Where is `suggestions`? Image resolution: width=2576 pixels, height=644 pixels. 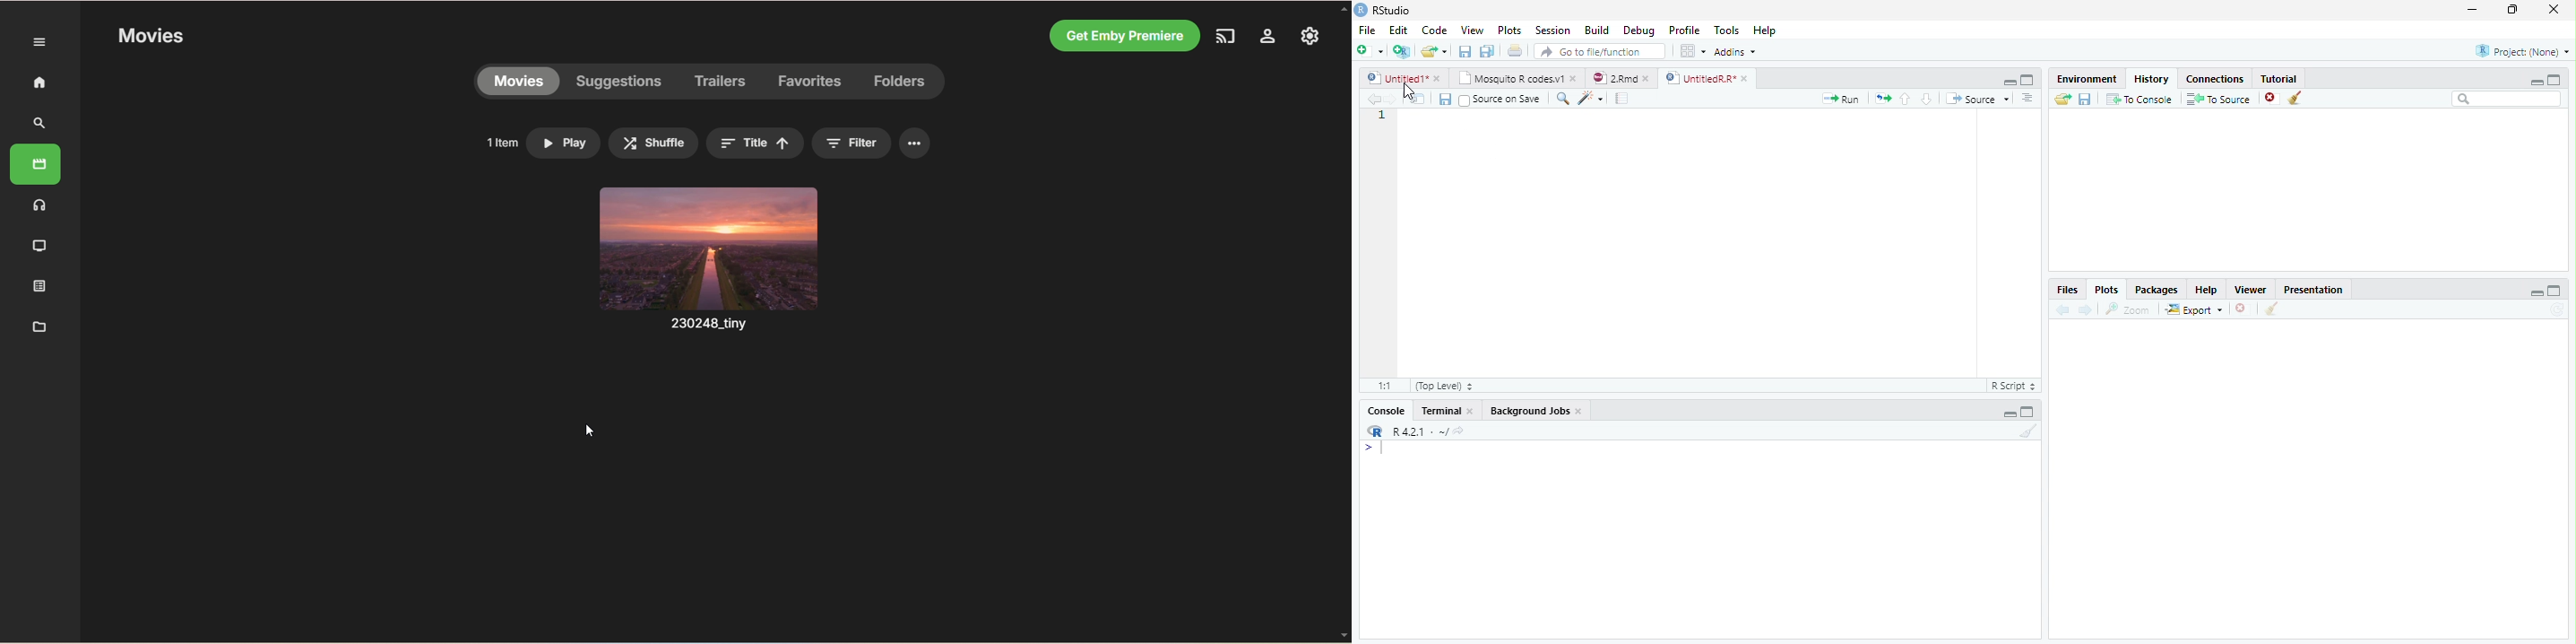 suggestions is located at coordinates (620, 83).